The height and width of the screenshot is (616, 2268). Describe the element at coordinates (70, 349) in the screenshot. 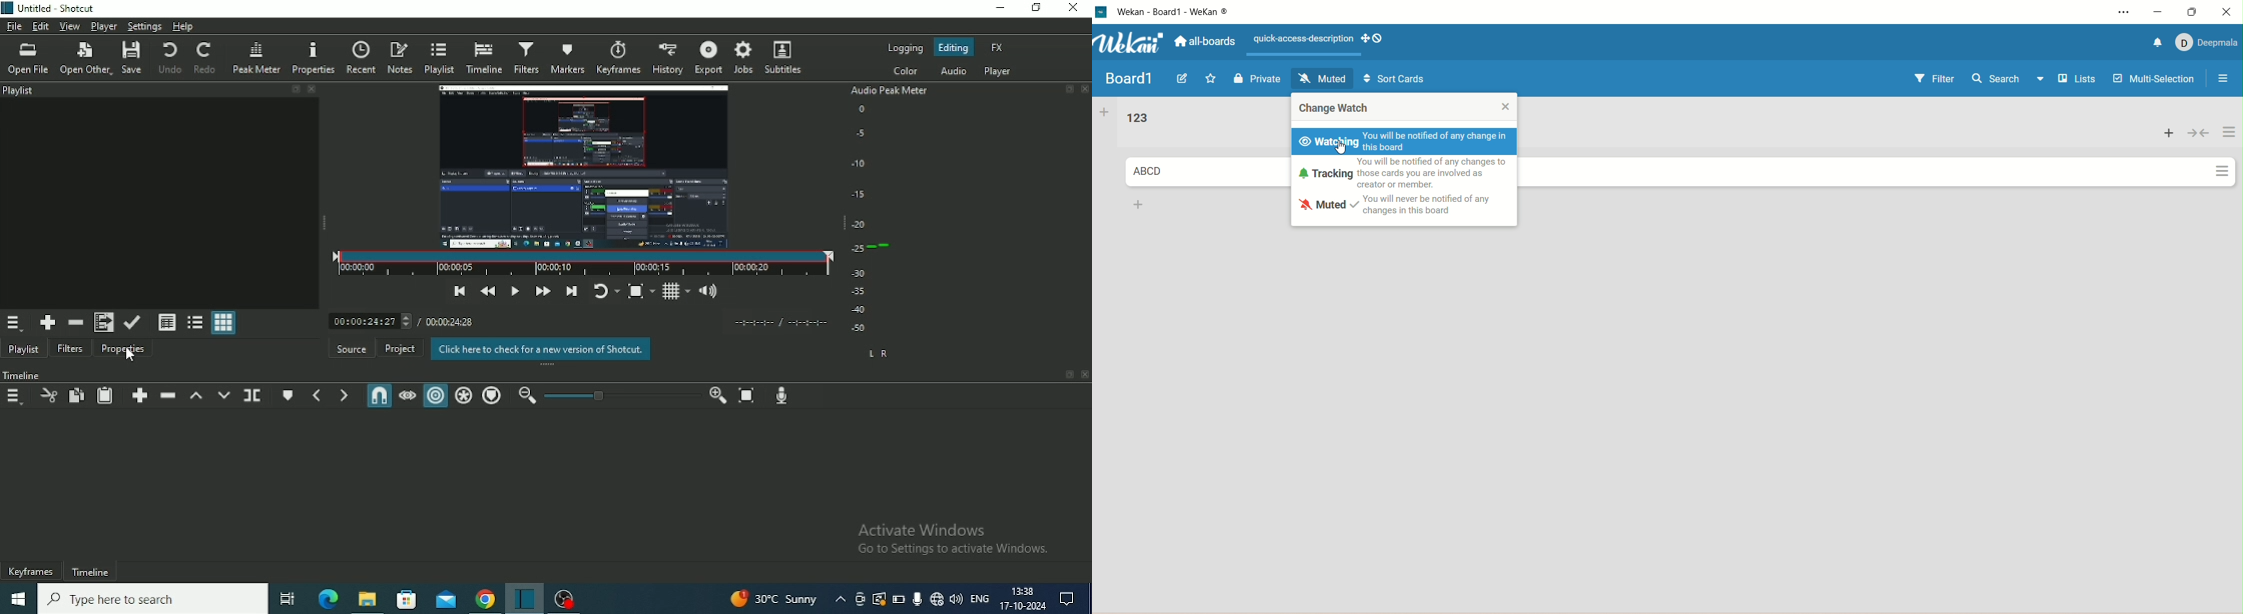

I see `Filters` at that location.